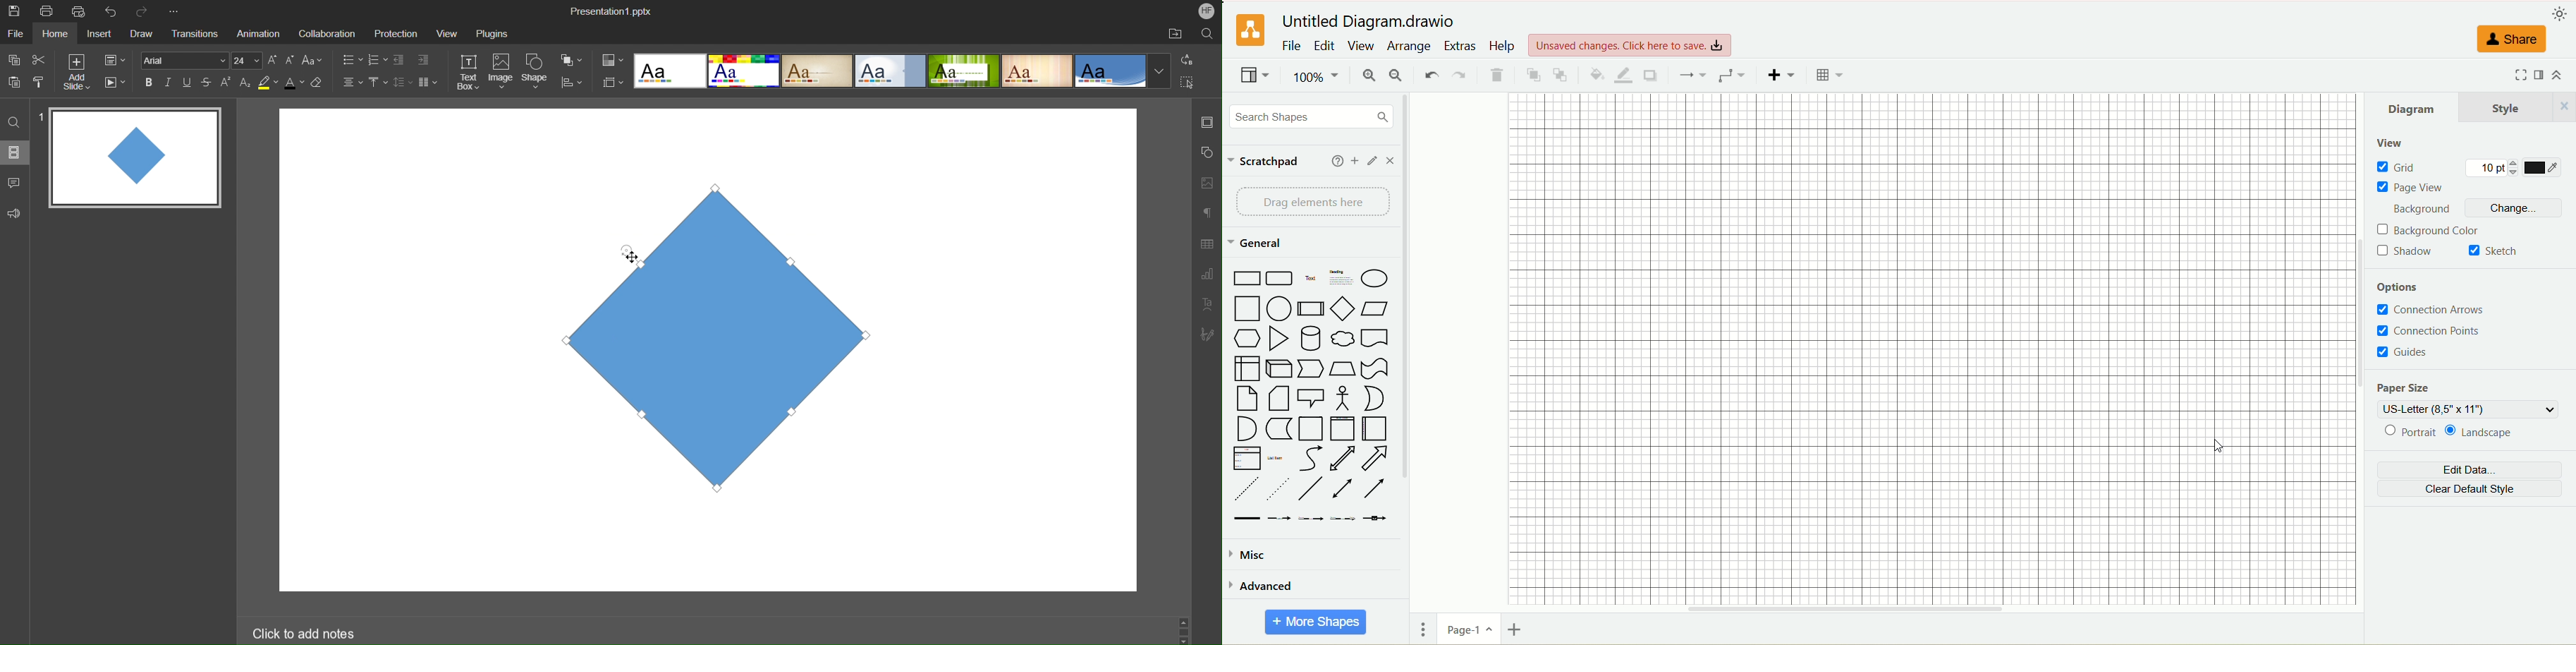 The image size is (2576, 672). Describe the element at coordinates (2486, 433) in the screenshot. I see `landscape` at that location.